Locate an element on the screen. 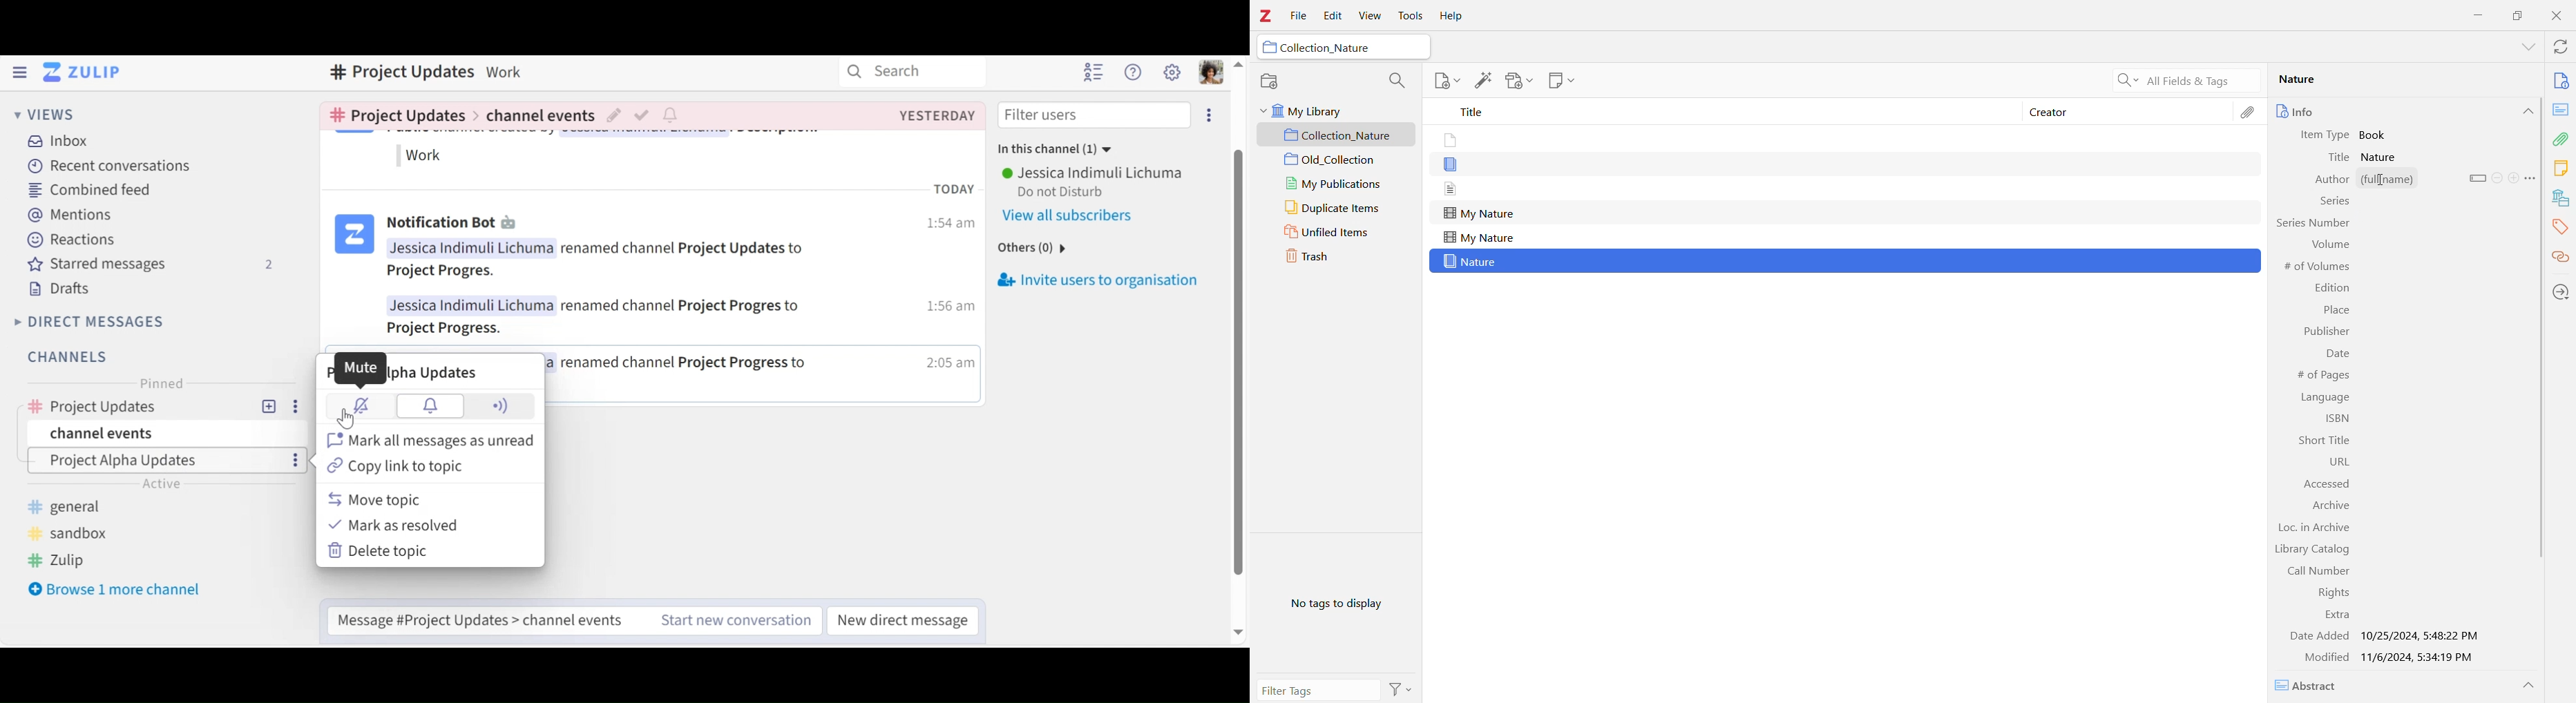 Image resolution: width=2576 pixels, height=728 pixels. Mark as resolved is located at coordinates (644, 117).